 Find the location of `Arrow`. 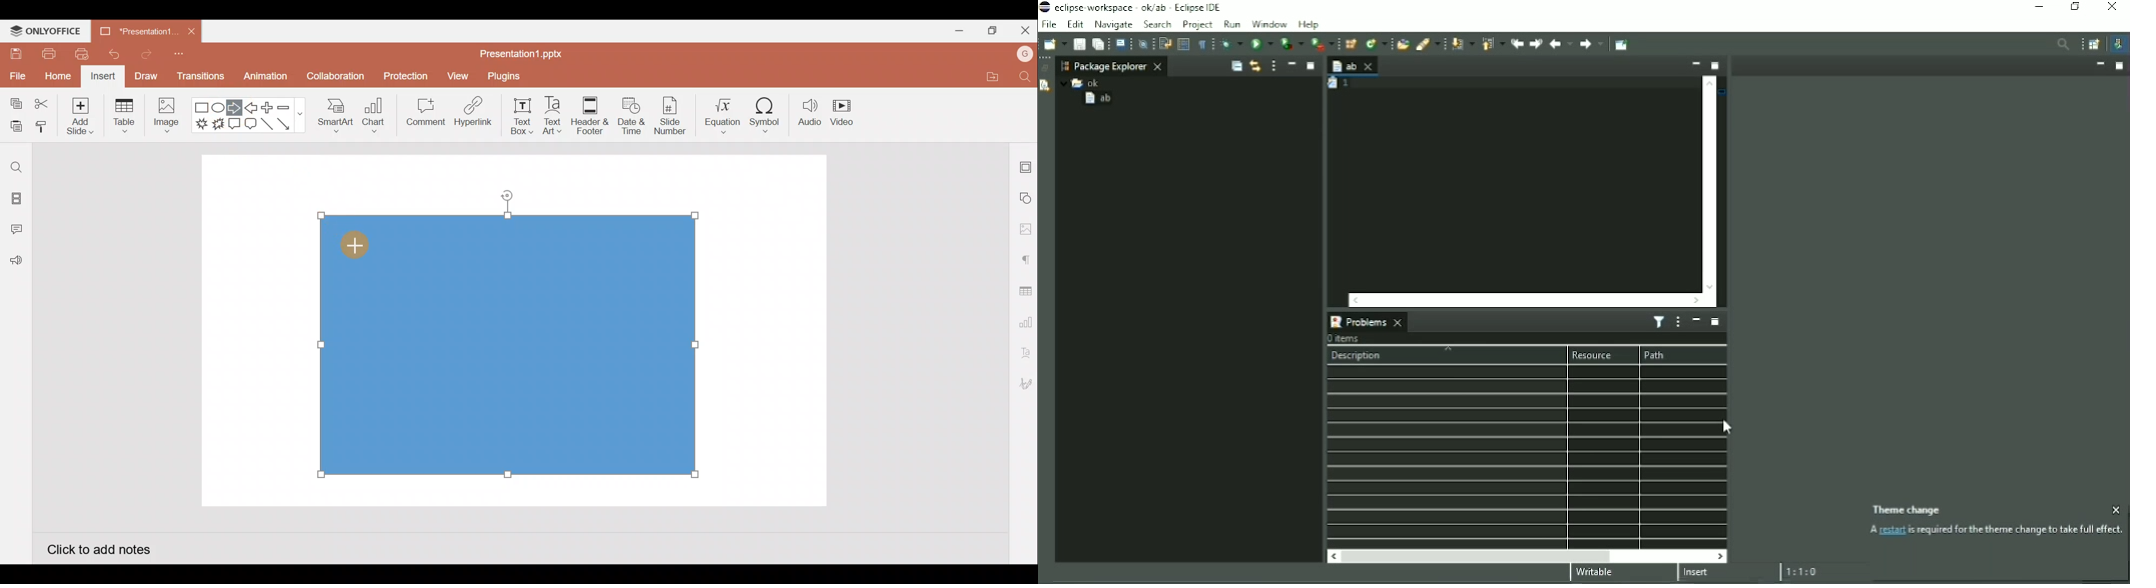

Arrow is located at coordinates (290, 124).